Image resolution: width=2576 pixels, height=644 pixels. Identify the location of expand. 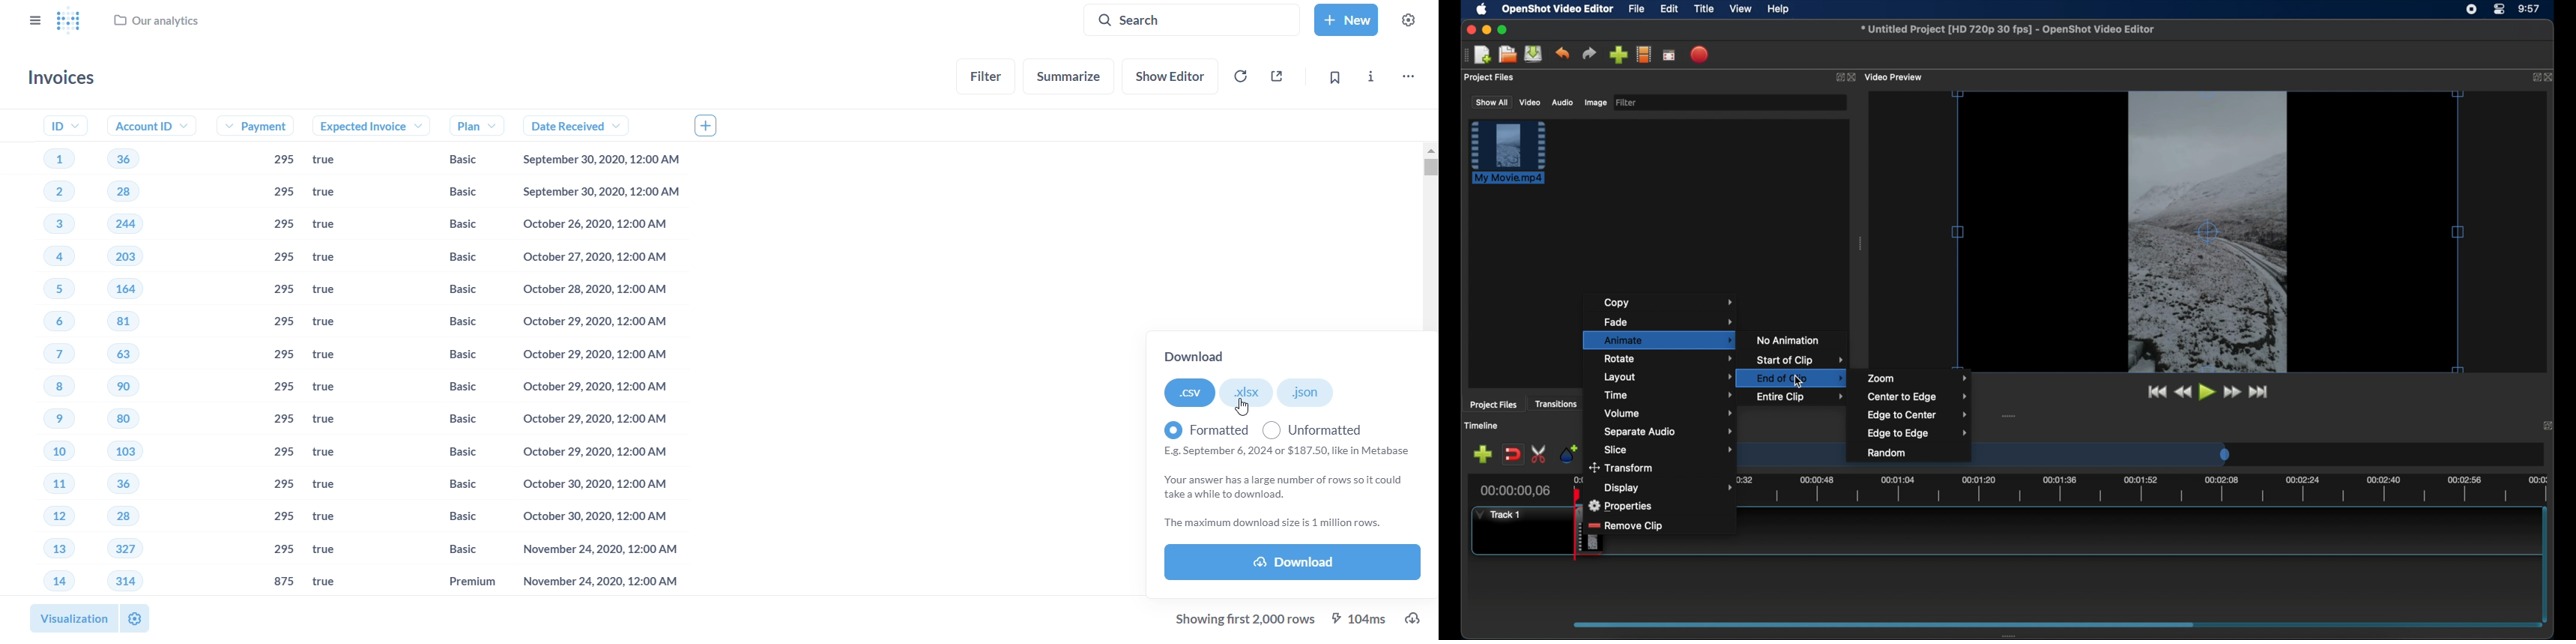
(1838, 78).